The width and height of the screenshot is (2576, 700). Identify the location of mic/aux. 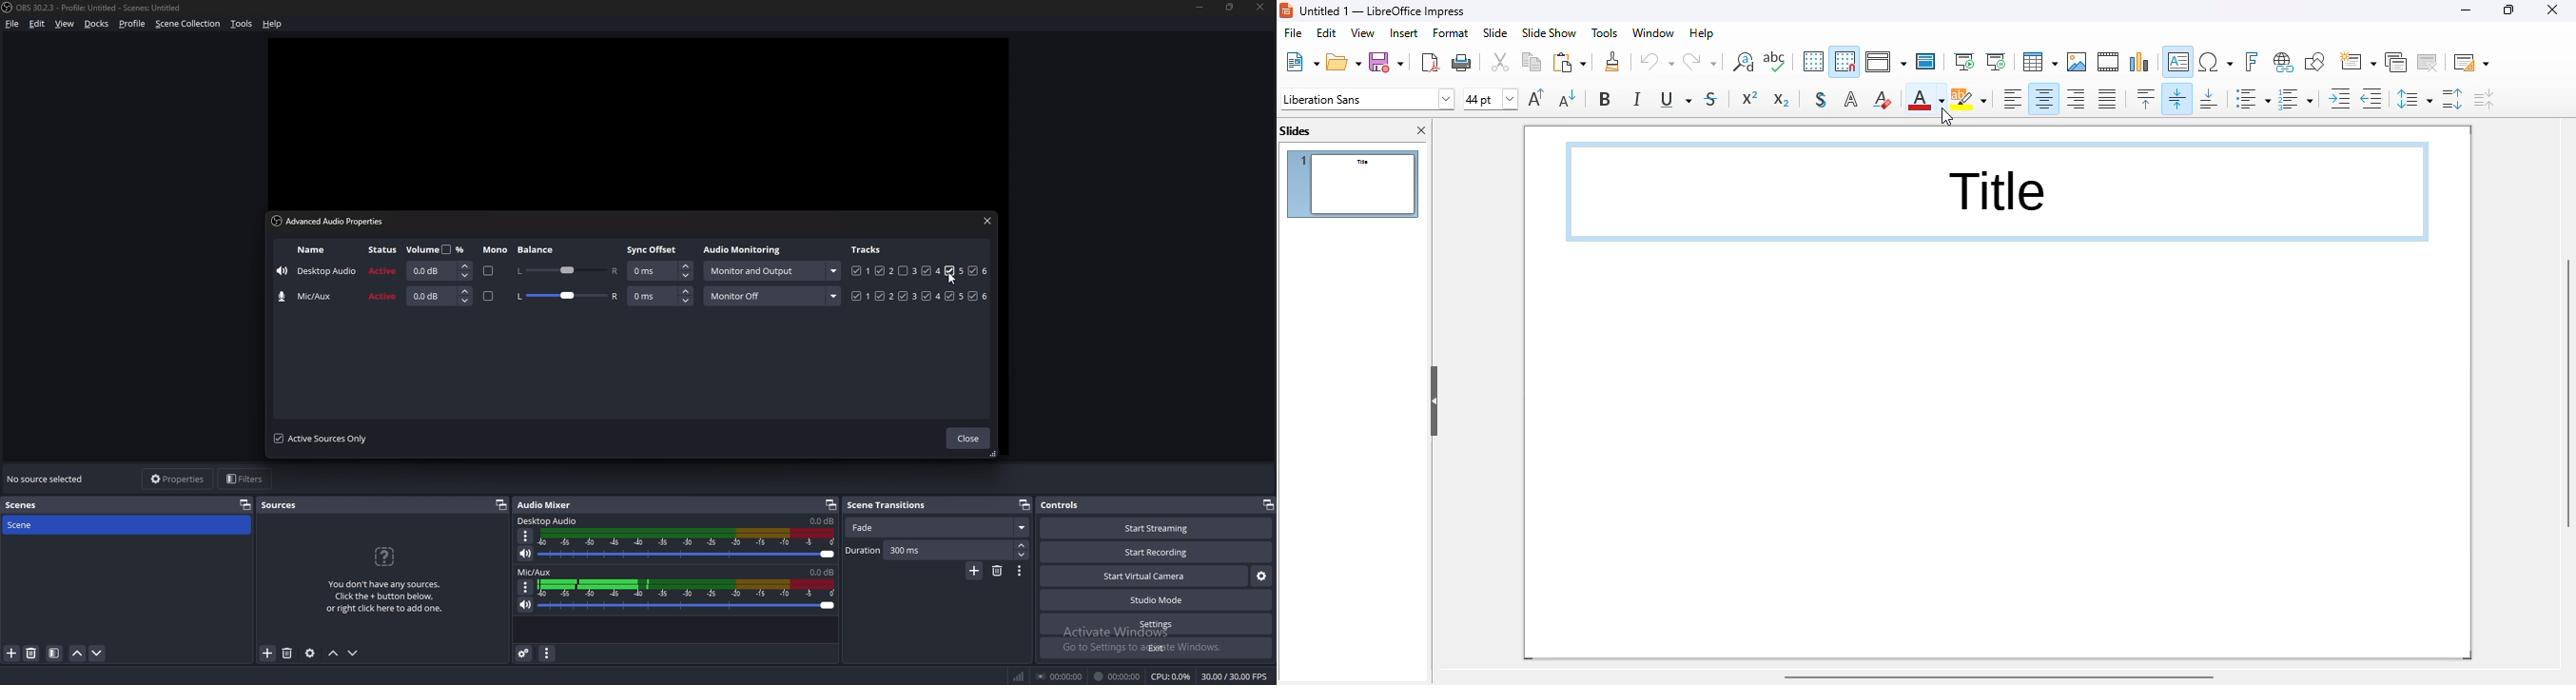
(310, 297).